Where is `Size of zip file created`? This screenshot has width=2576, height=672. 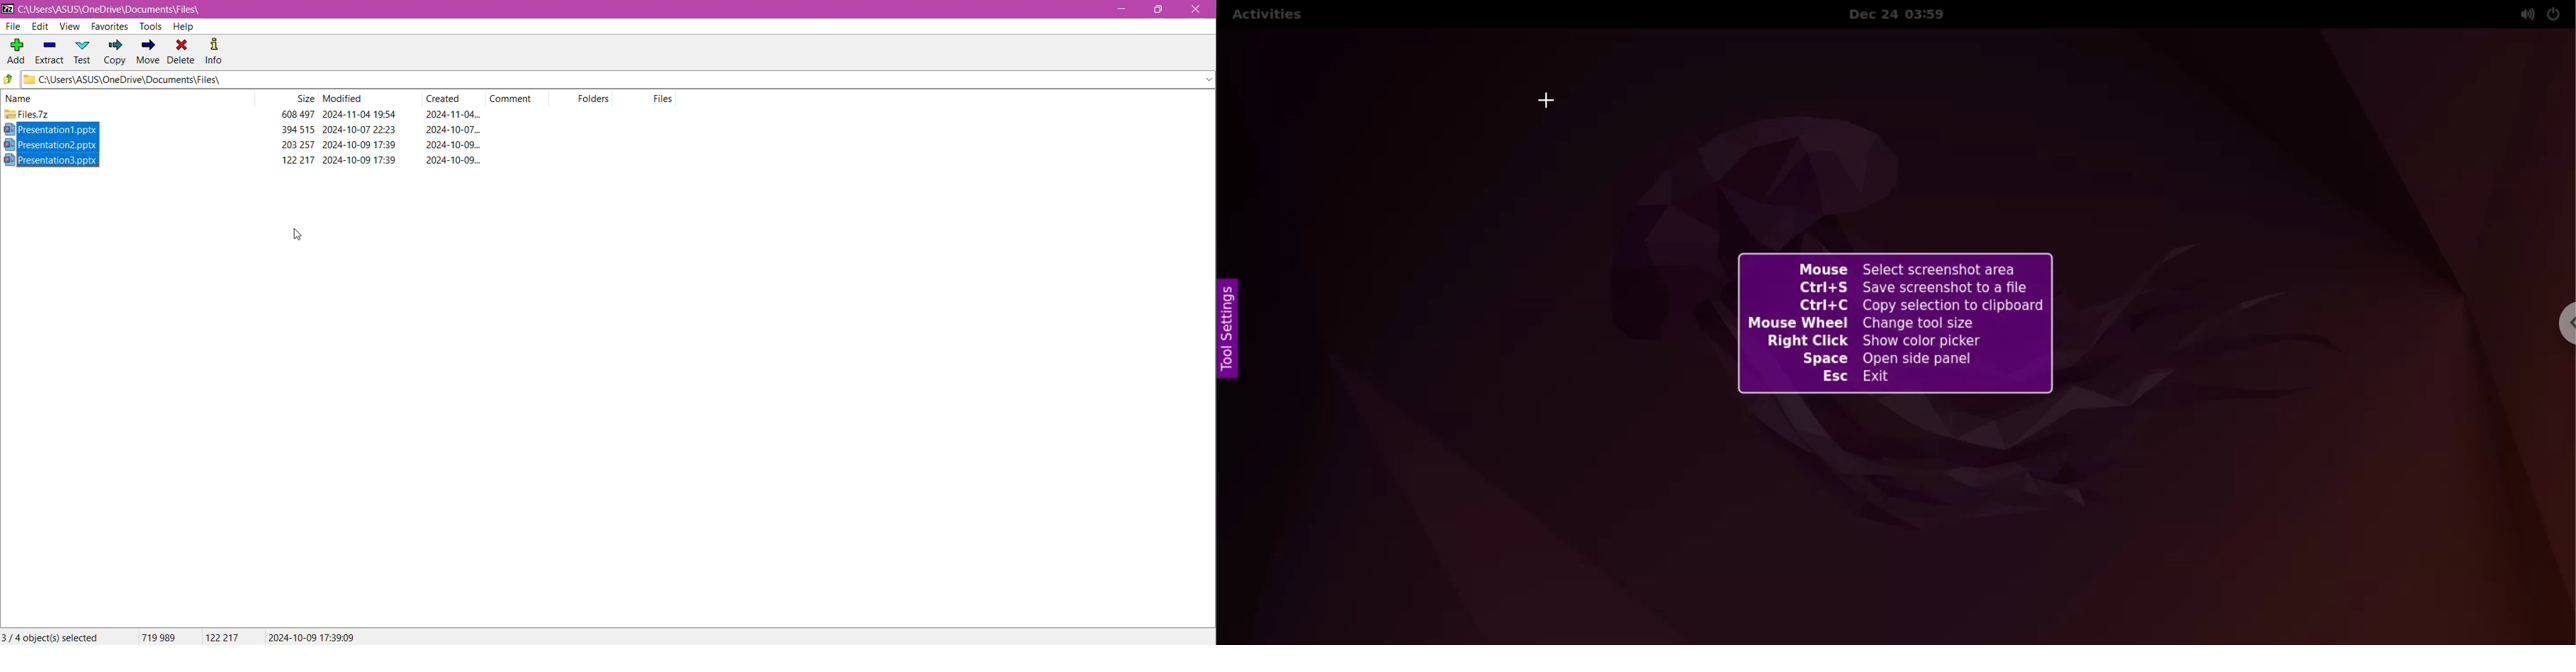
Size of zip file created is located at coordinates (293, 115).